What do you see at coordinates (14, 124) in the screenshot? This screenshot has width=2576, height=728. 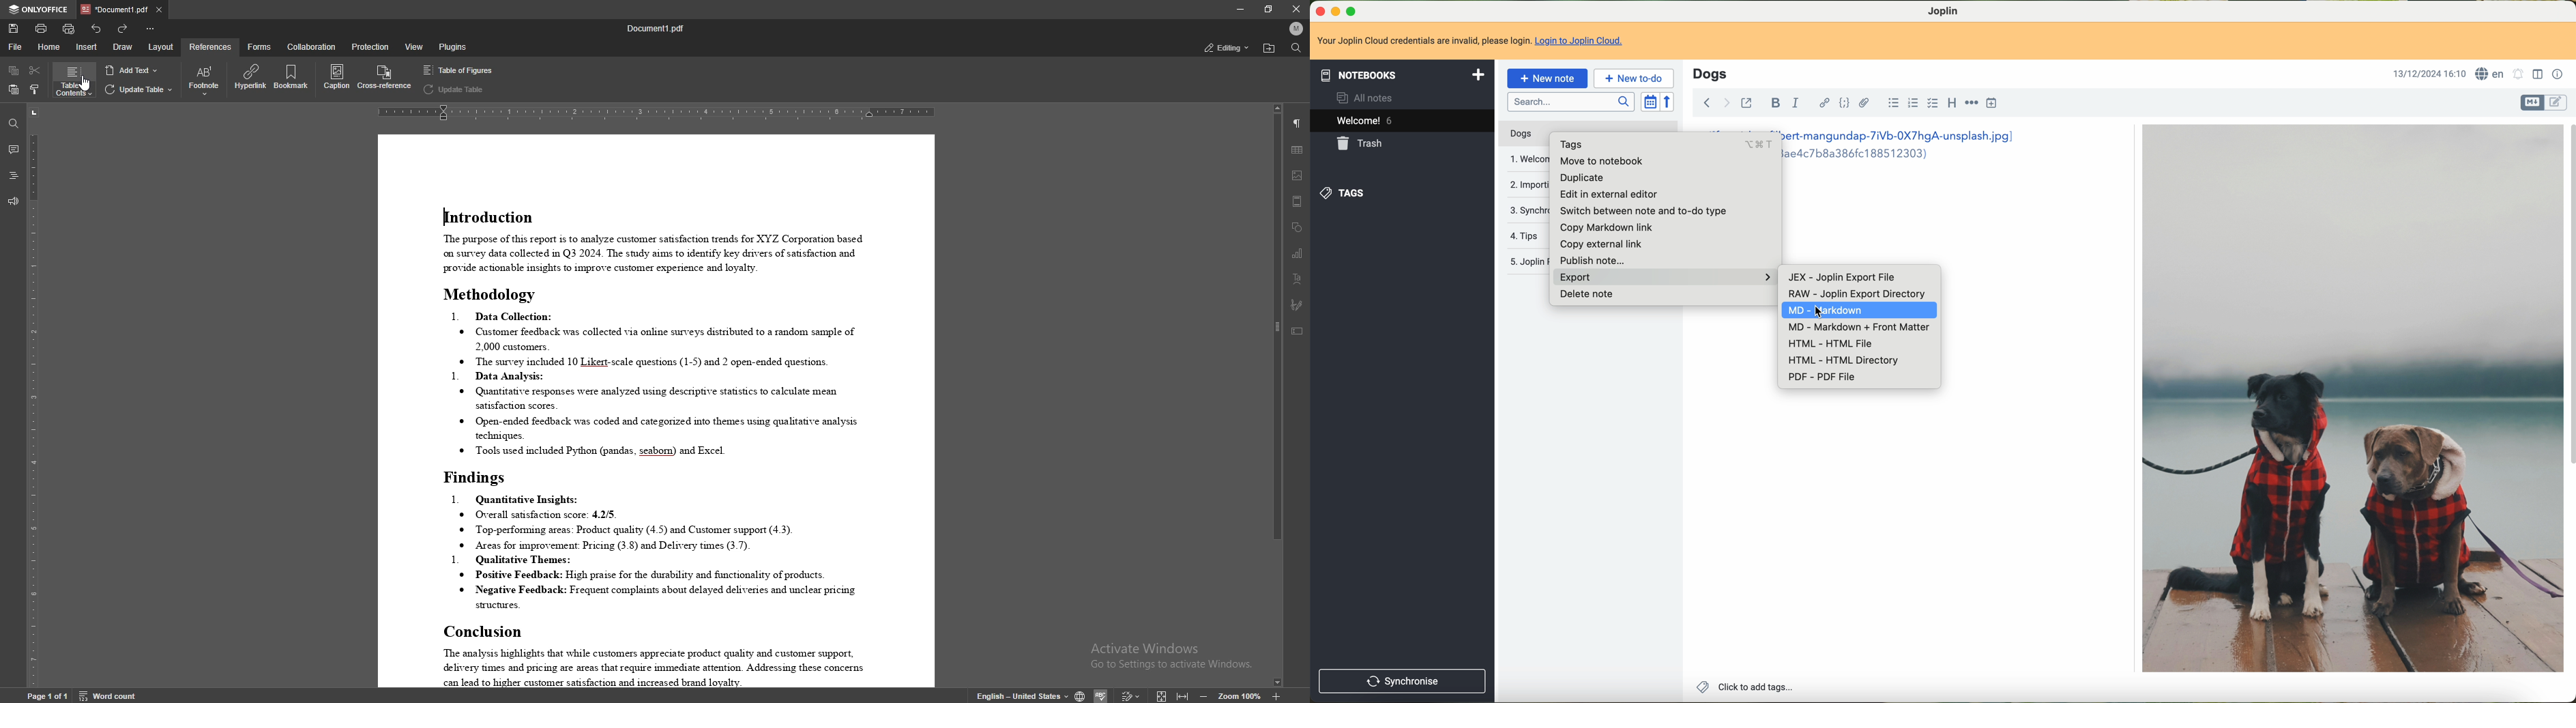 I see `find` at bounding box center [14, 124].